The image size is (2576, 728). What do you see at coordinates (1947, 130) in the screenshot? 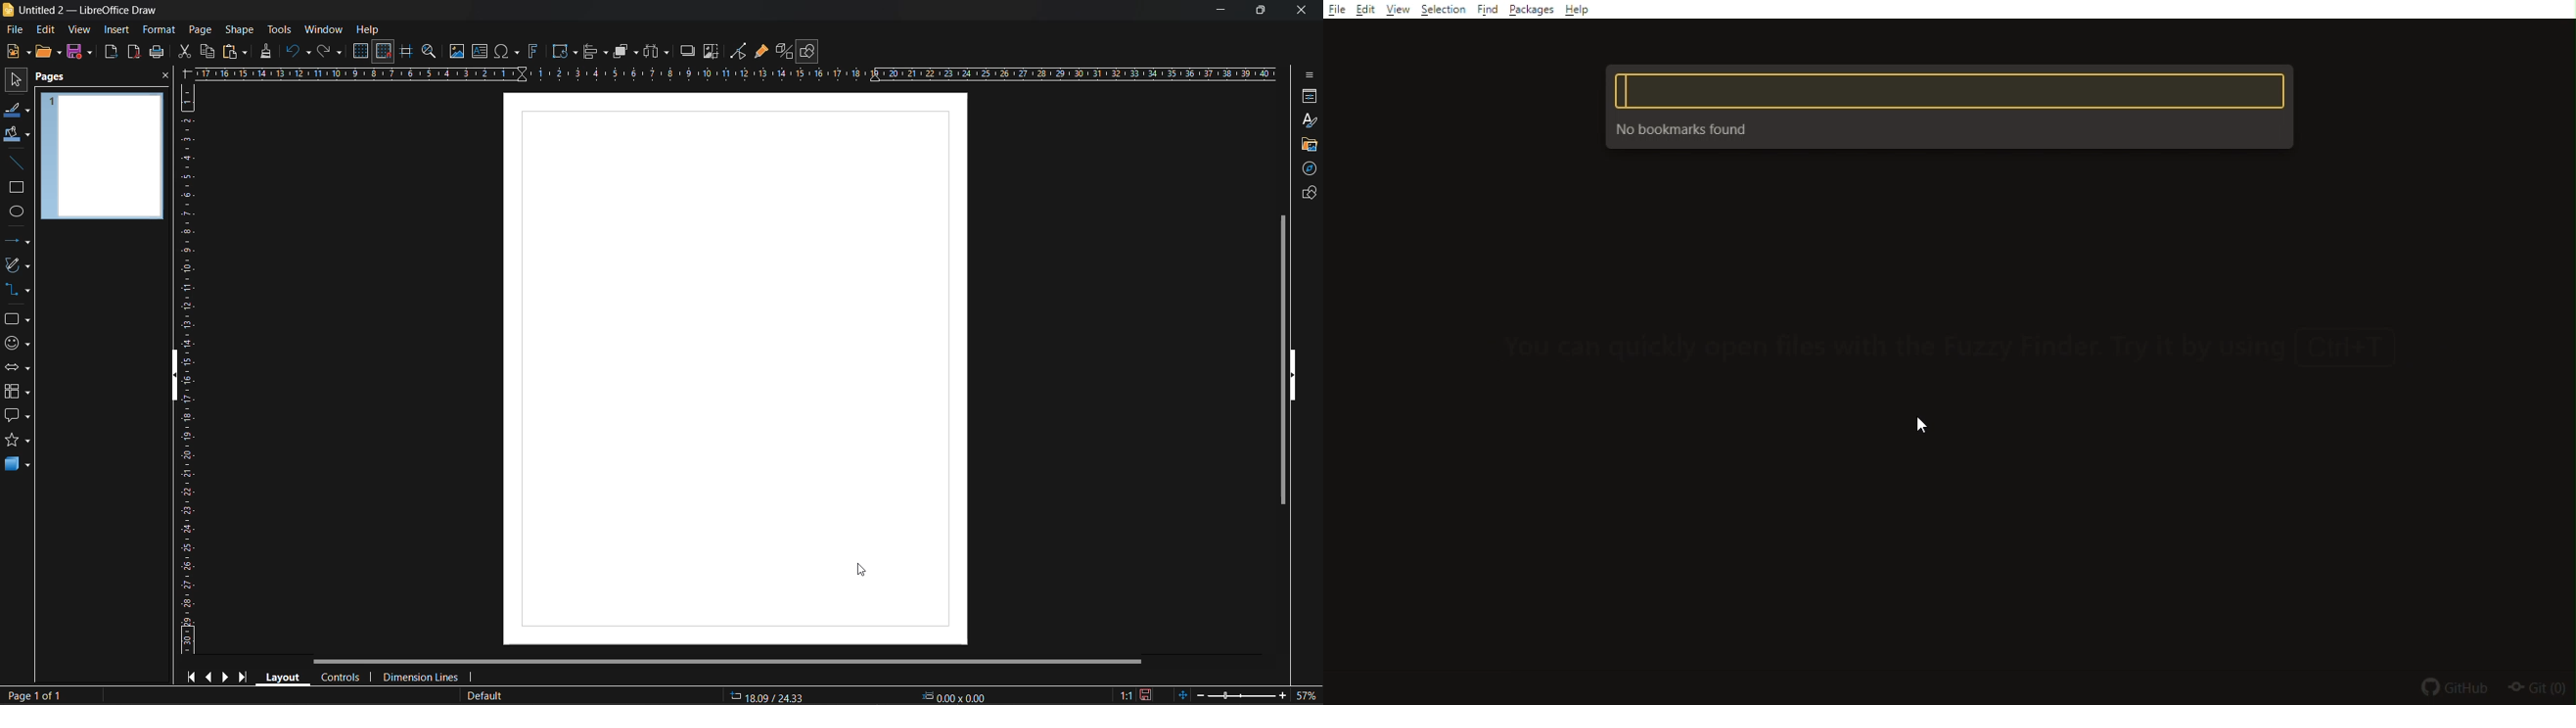
I see `No bookmarks found ` at bounding box center [1947, 130].